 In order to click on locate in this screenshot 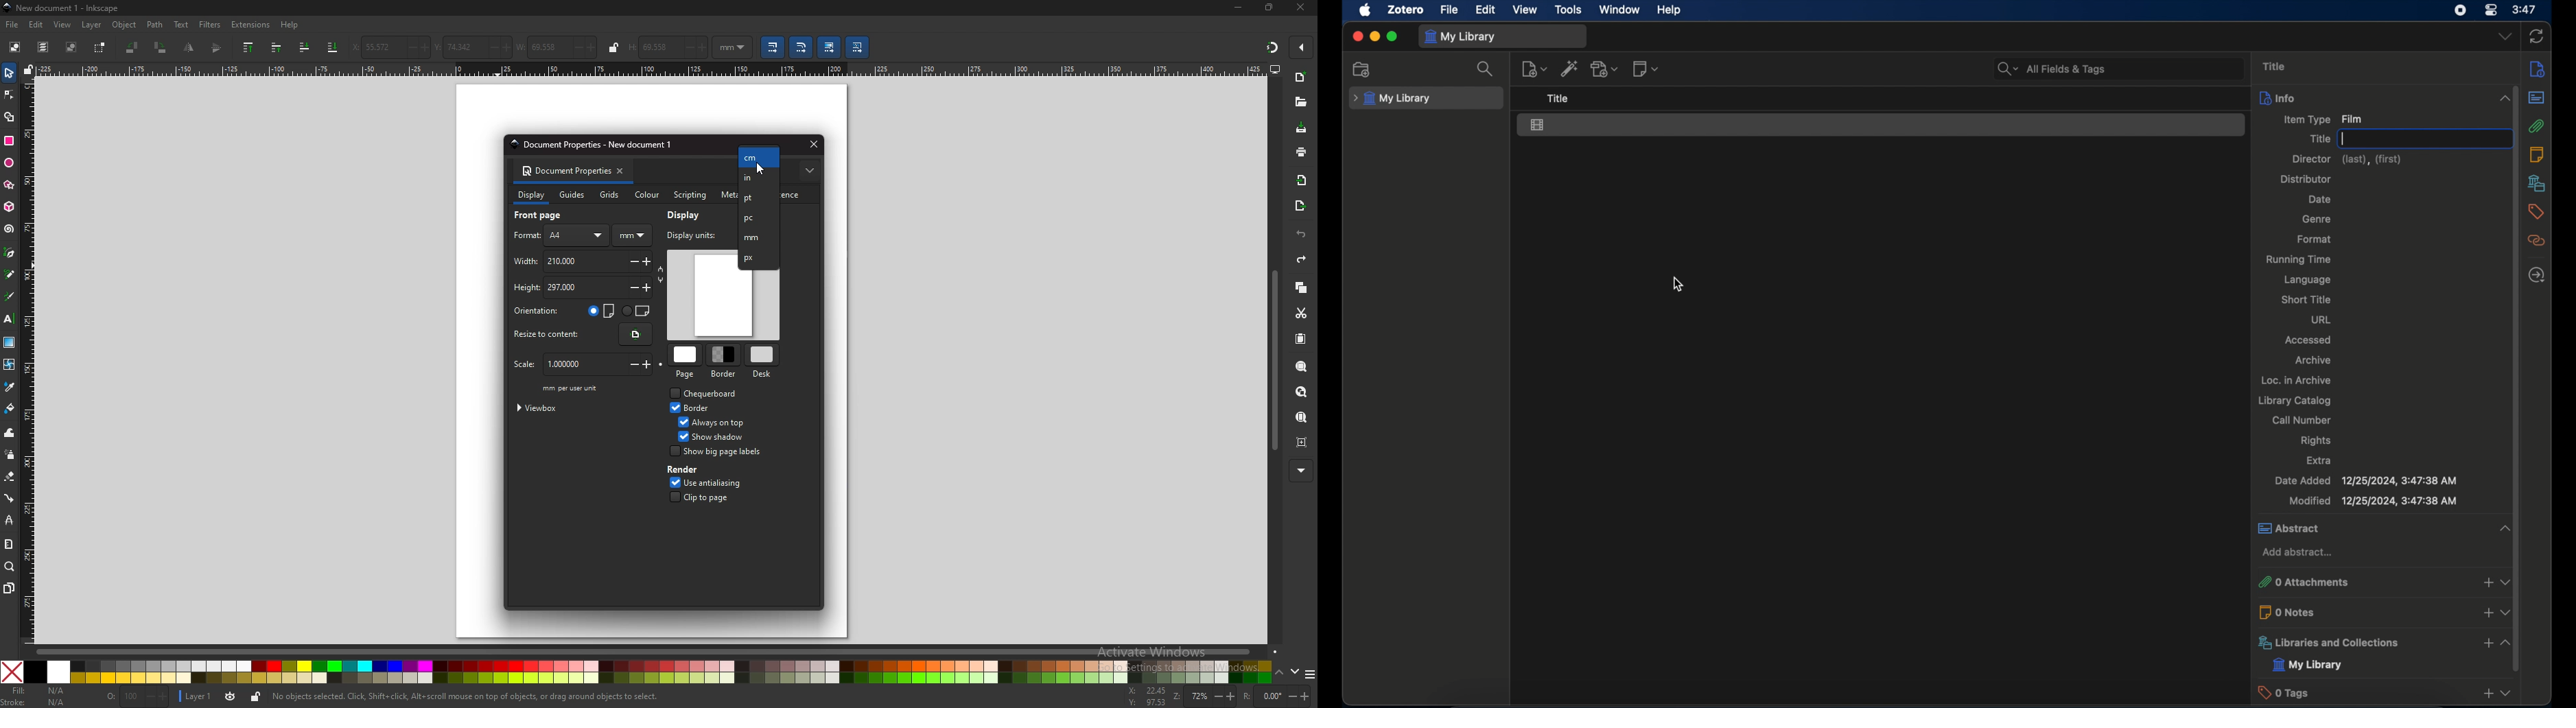, I will do `click(2538, 275)`.